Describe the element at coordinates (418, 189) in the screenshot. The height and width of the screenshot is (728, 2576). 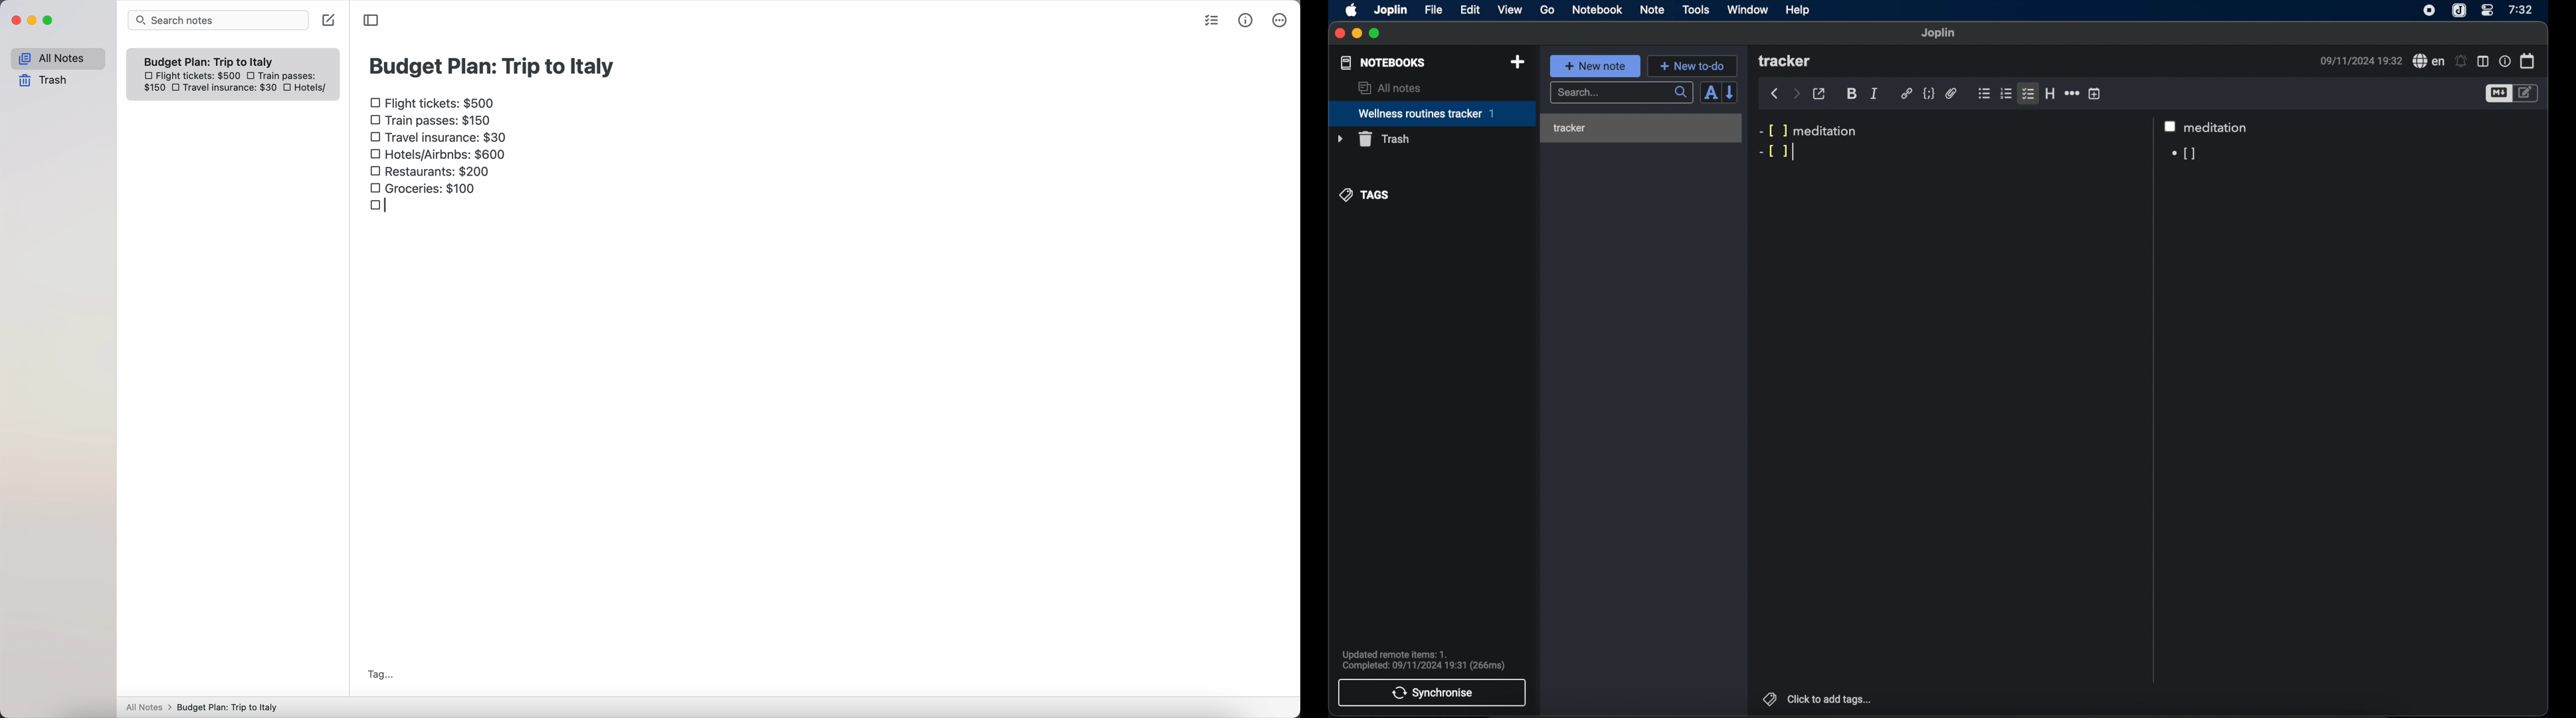
I see `groceries: $100 checkbox` at that location.